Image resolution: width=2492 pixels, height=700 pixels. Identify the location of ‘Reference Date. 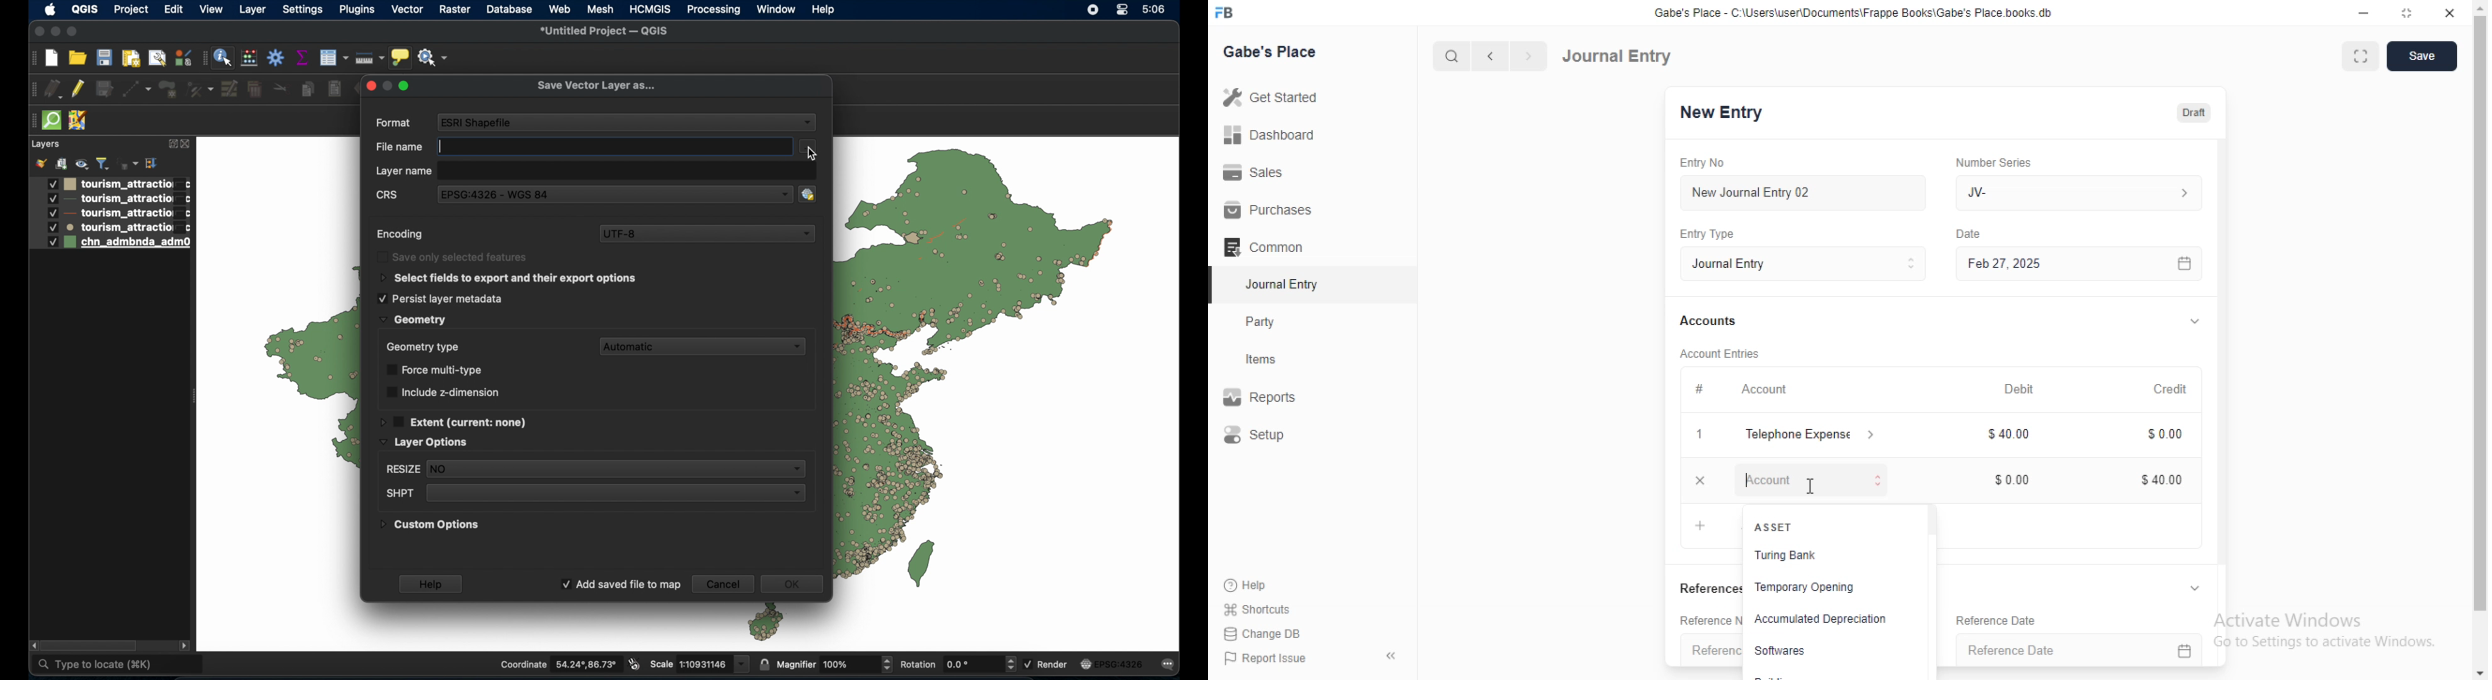
(1993, 619).